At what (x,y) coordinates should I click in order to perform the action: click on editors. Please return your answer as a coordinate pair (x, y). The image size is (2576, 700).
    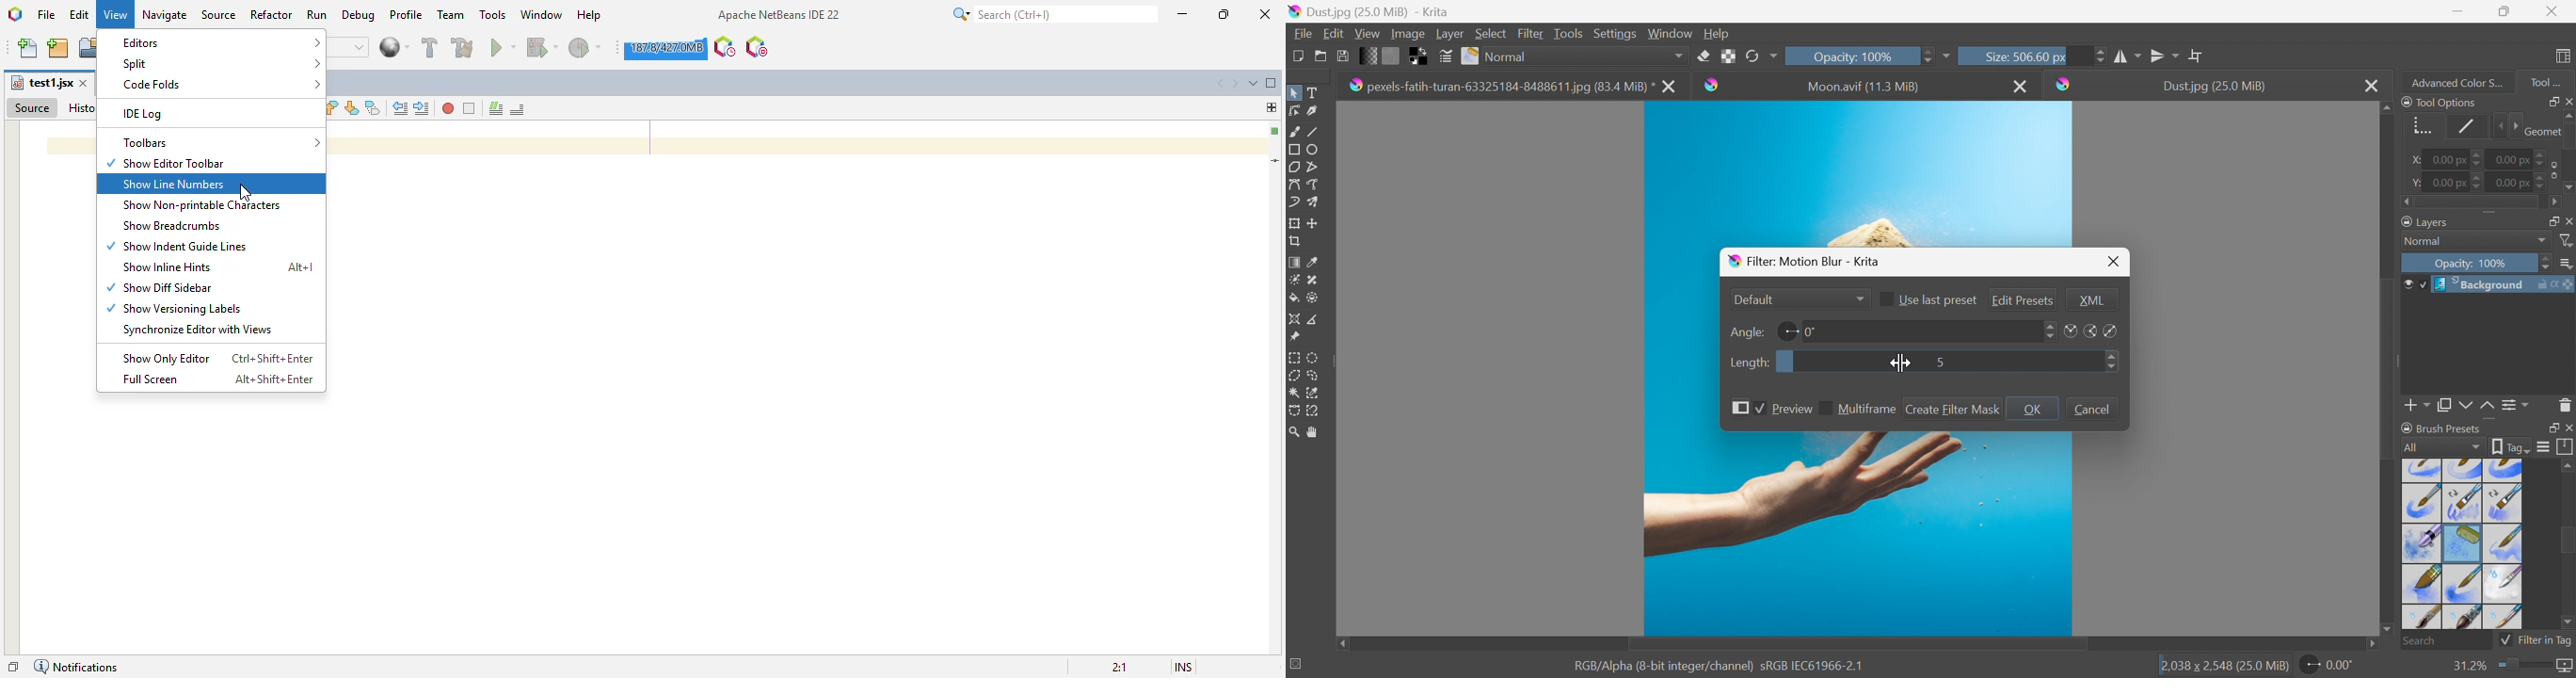
    Looking at the image, I should click on (219, 42).